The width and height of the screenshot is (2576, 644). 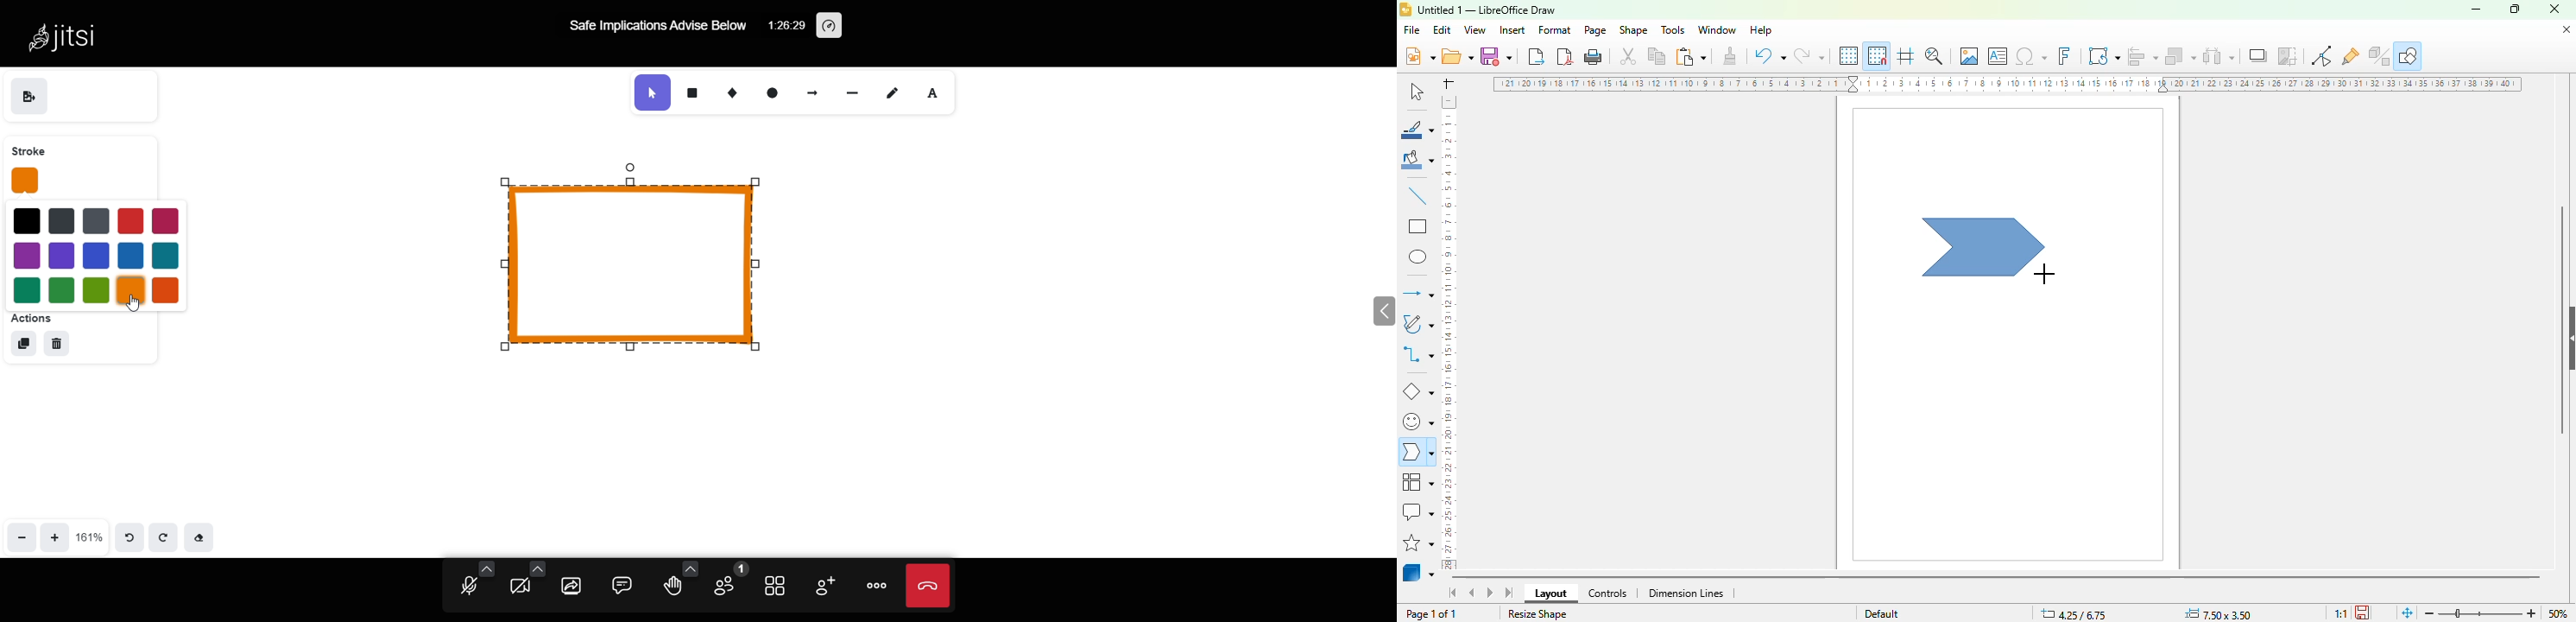 What do you see at coordinates (691, 89) in the screenshot?
I see `rectangle` at bounding box center [691, 89].